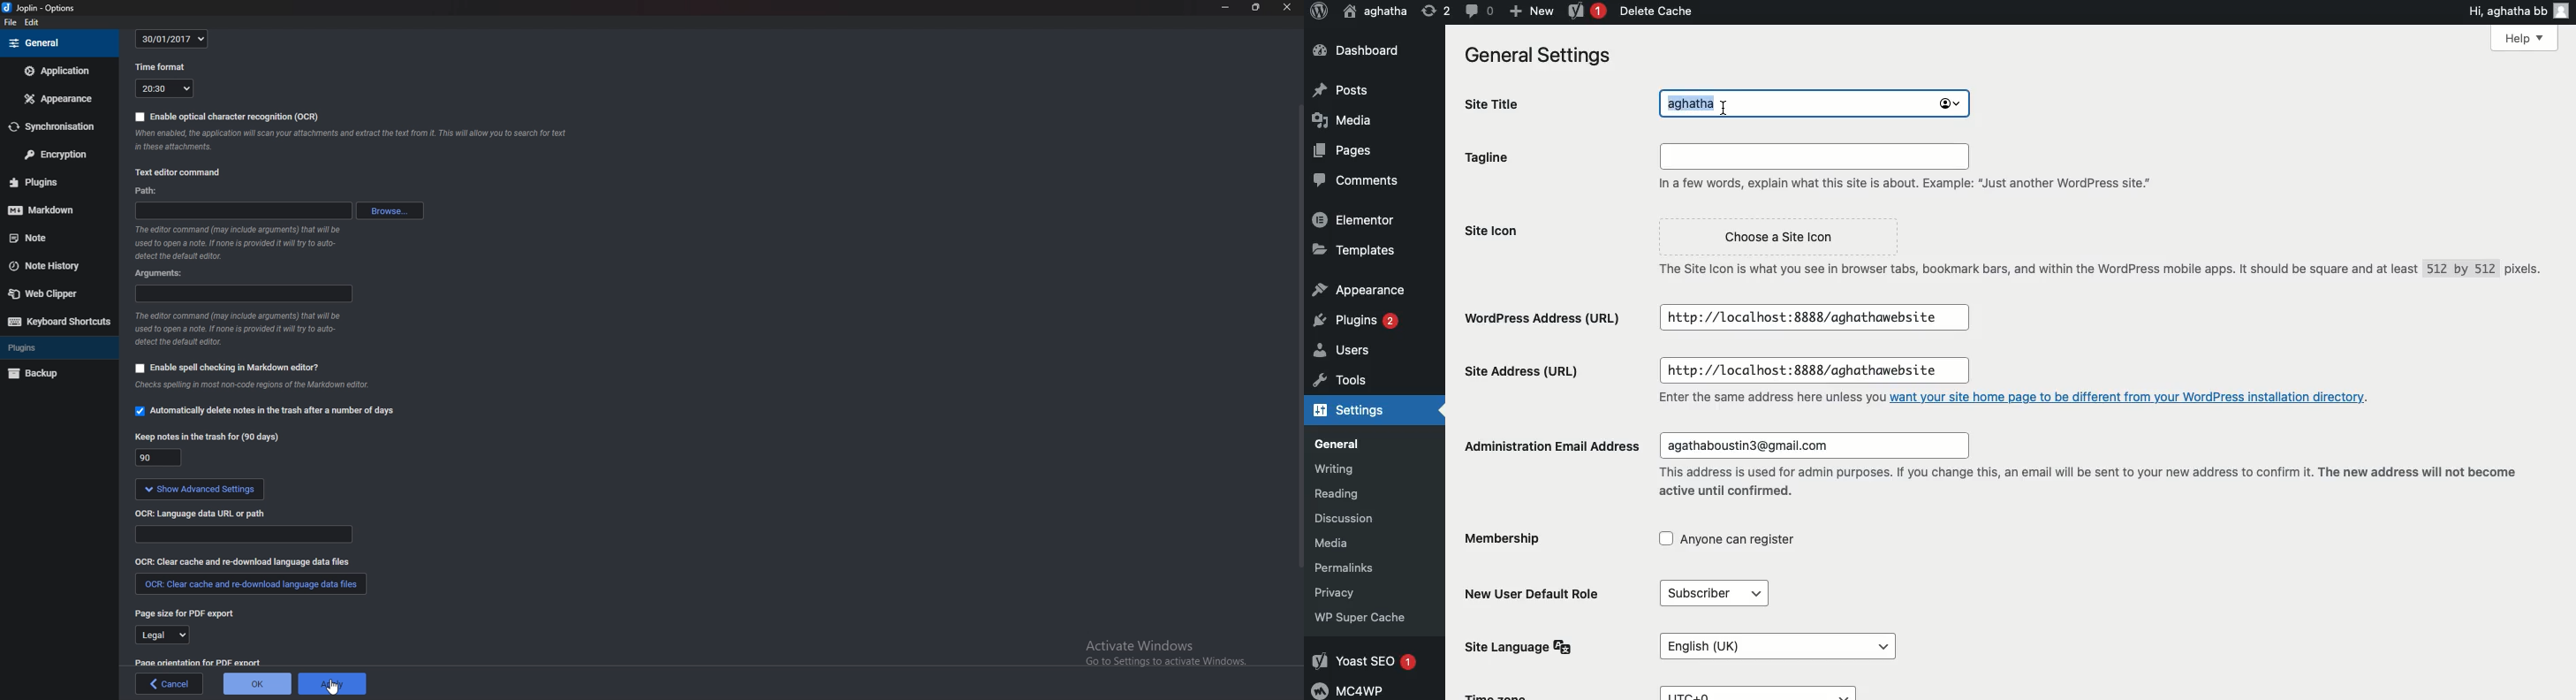 This screenshot has width=2576, height=700. What do you see at coordinates (1168, 648) in the screenshot?
I see `activate windows` at bounding box center [1168, 648].